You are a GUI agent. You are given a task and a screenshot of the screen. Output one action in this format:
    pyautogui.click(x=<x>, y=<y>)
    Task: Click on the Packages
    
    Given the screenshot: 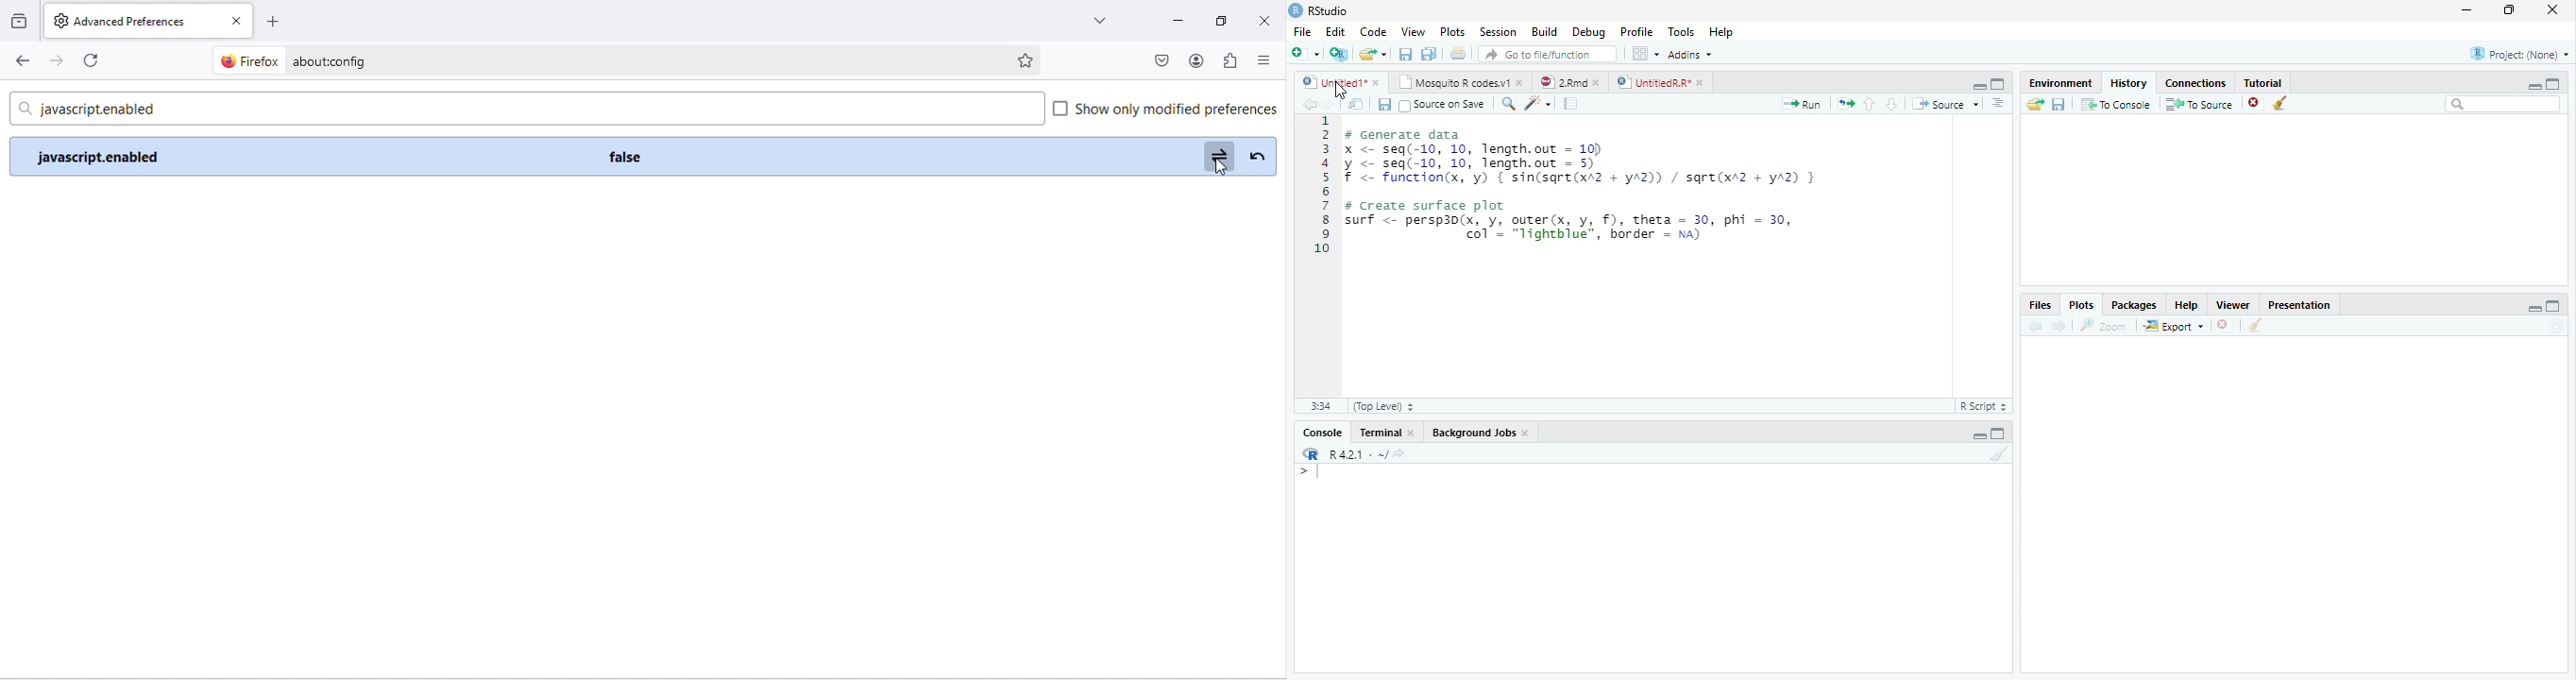 What is the action you would take?
    pyautogui.click(x=2134, y=304)
    